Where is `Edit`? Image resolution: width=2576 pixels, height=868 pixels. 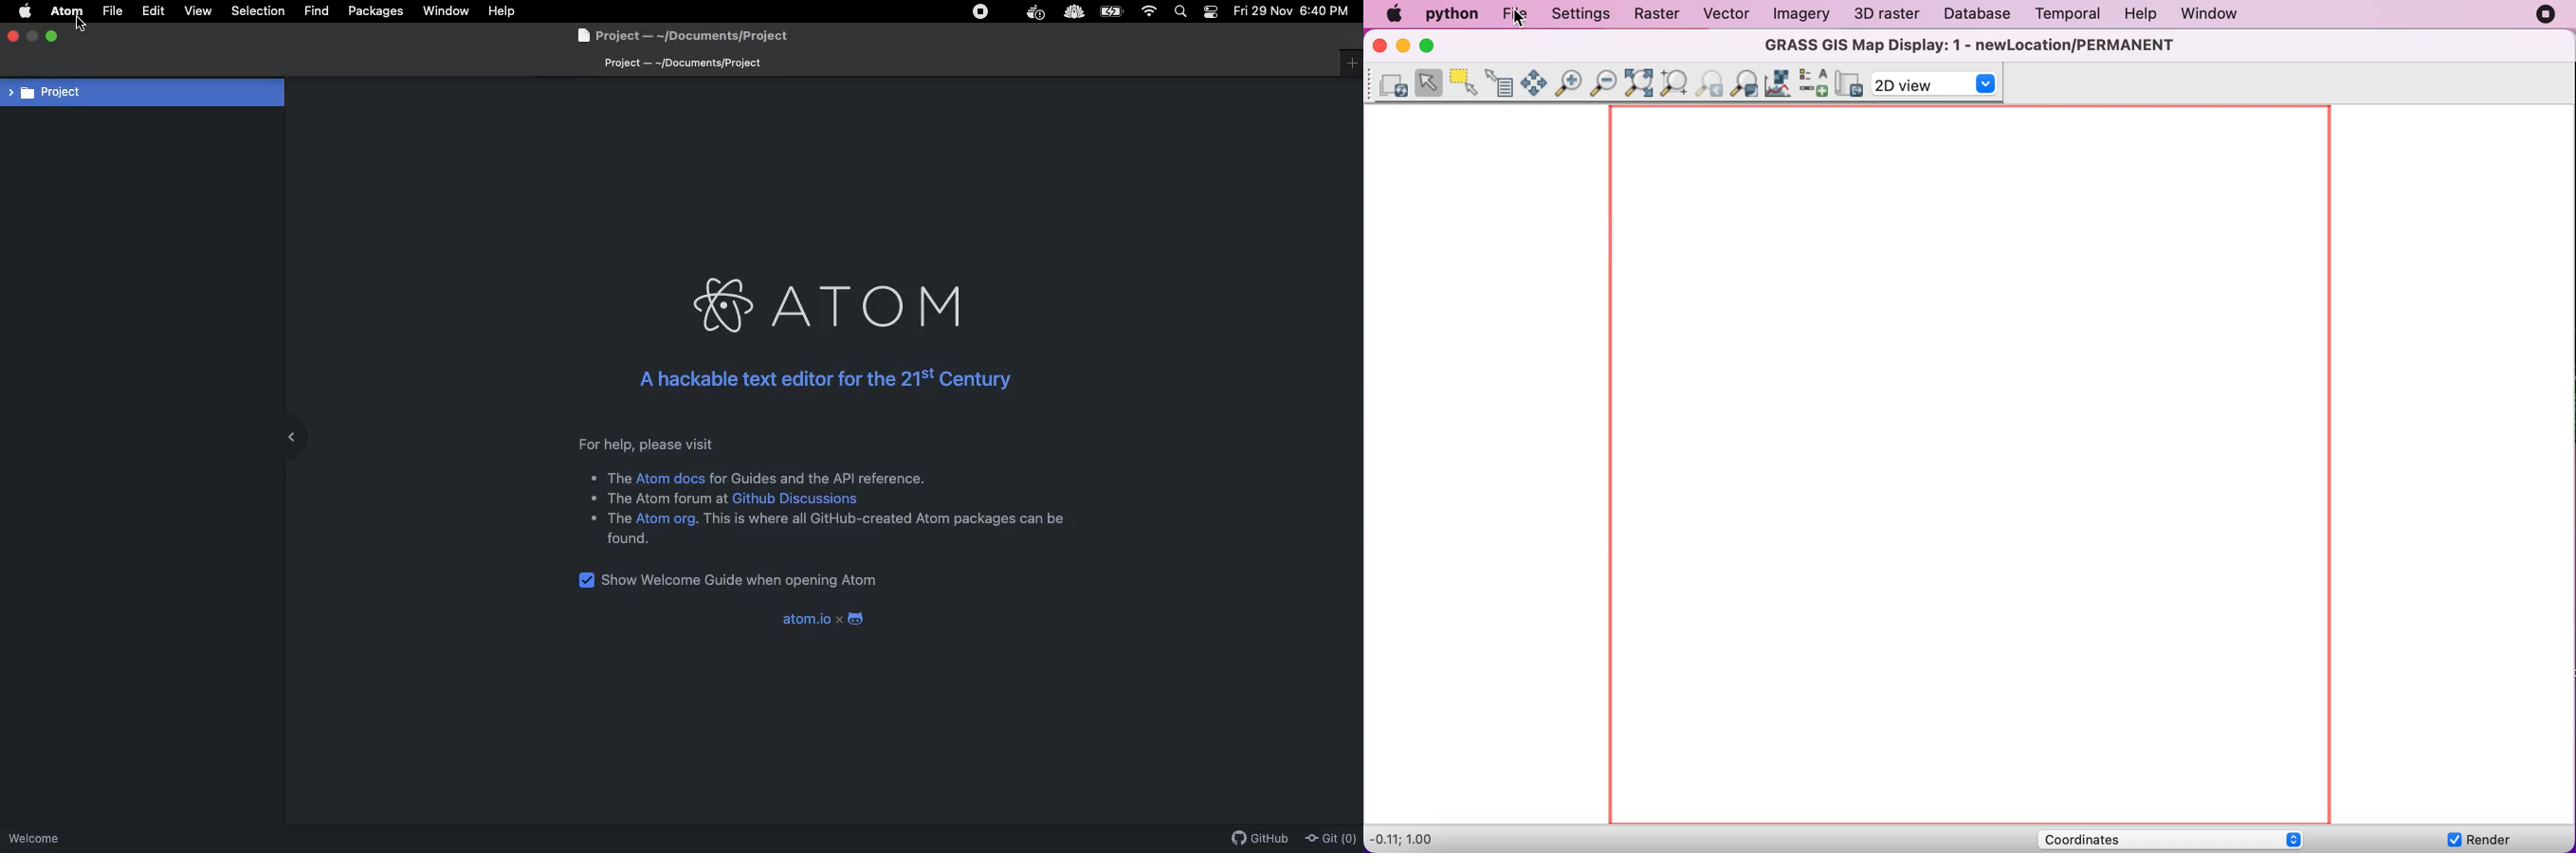
Edit is located at coordinates (154, 10).